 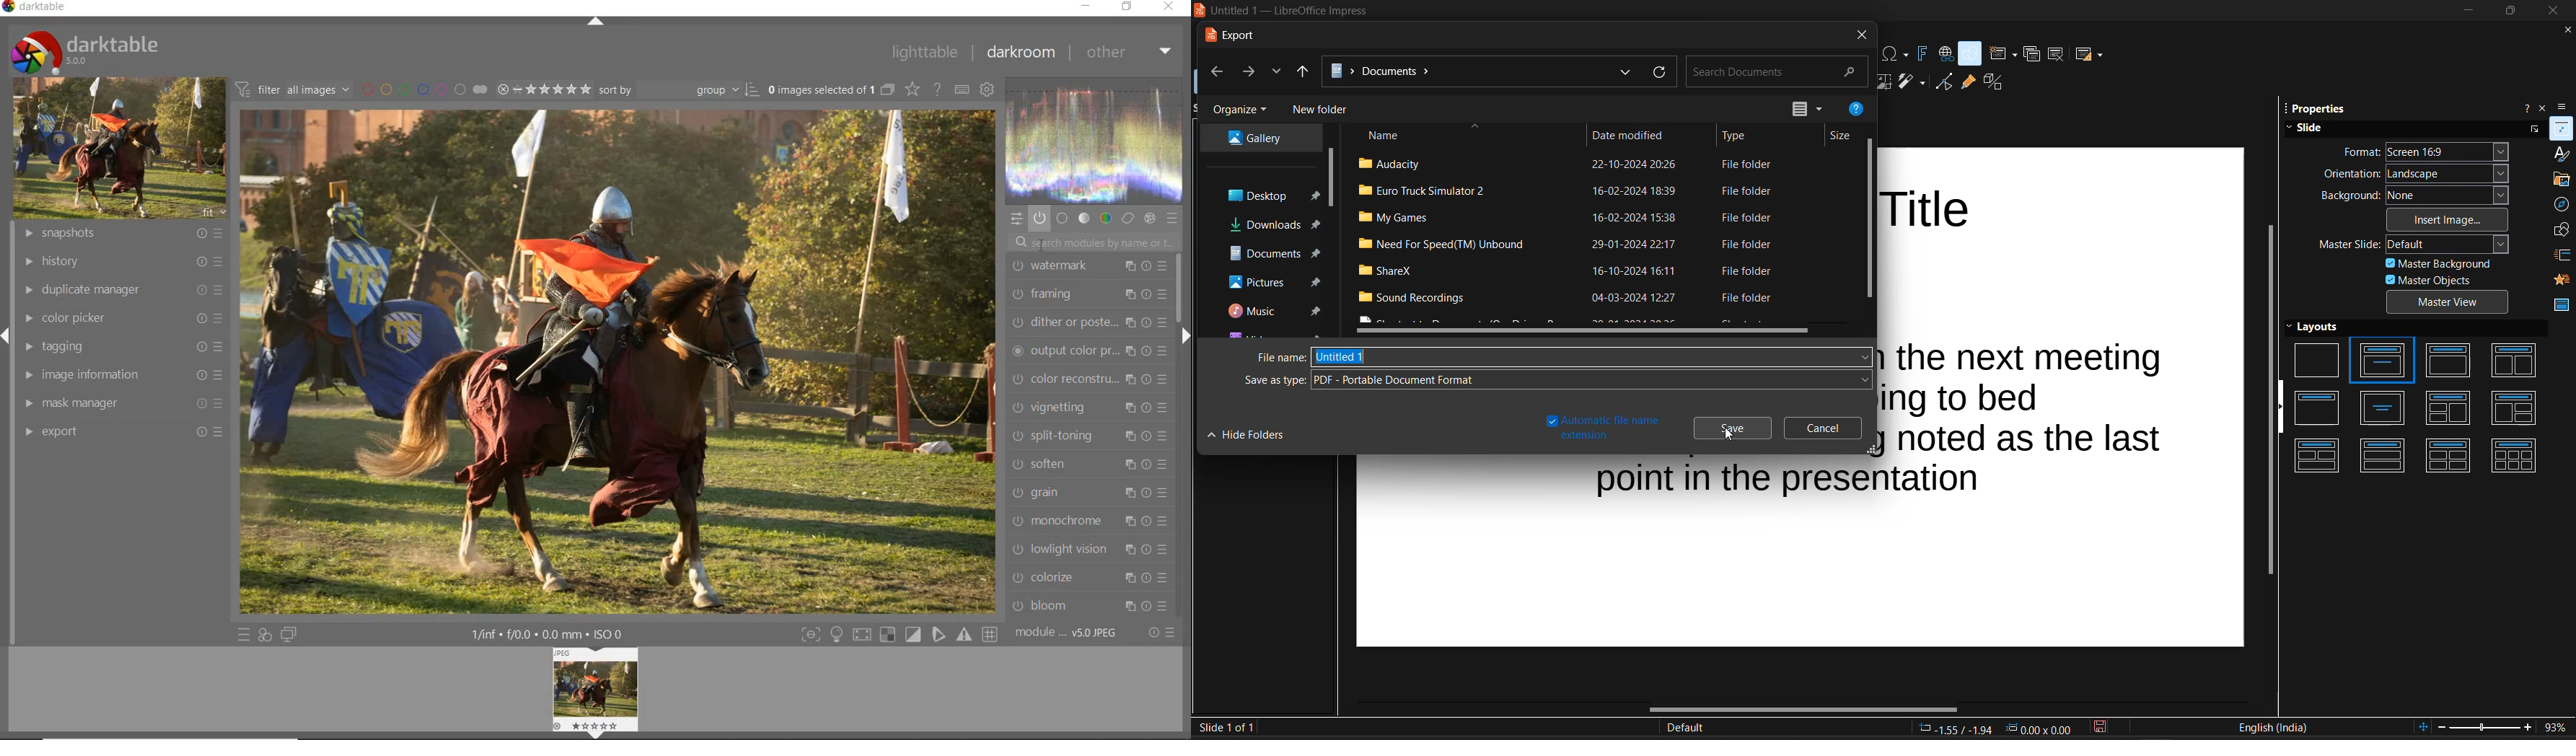 What do you see at coordinates (1090, 465) in the screenshot?
I see `soften` at bounding box center [1090, 465].